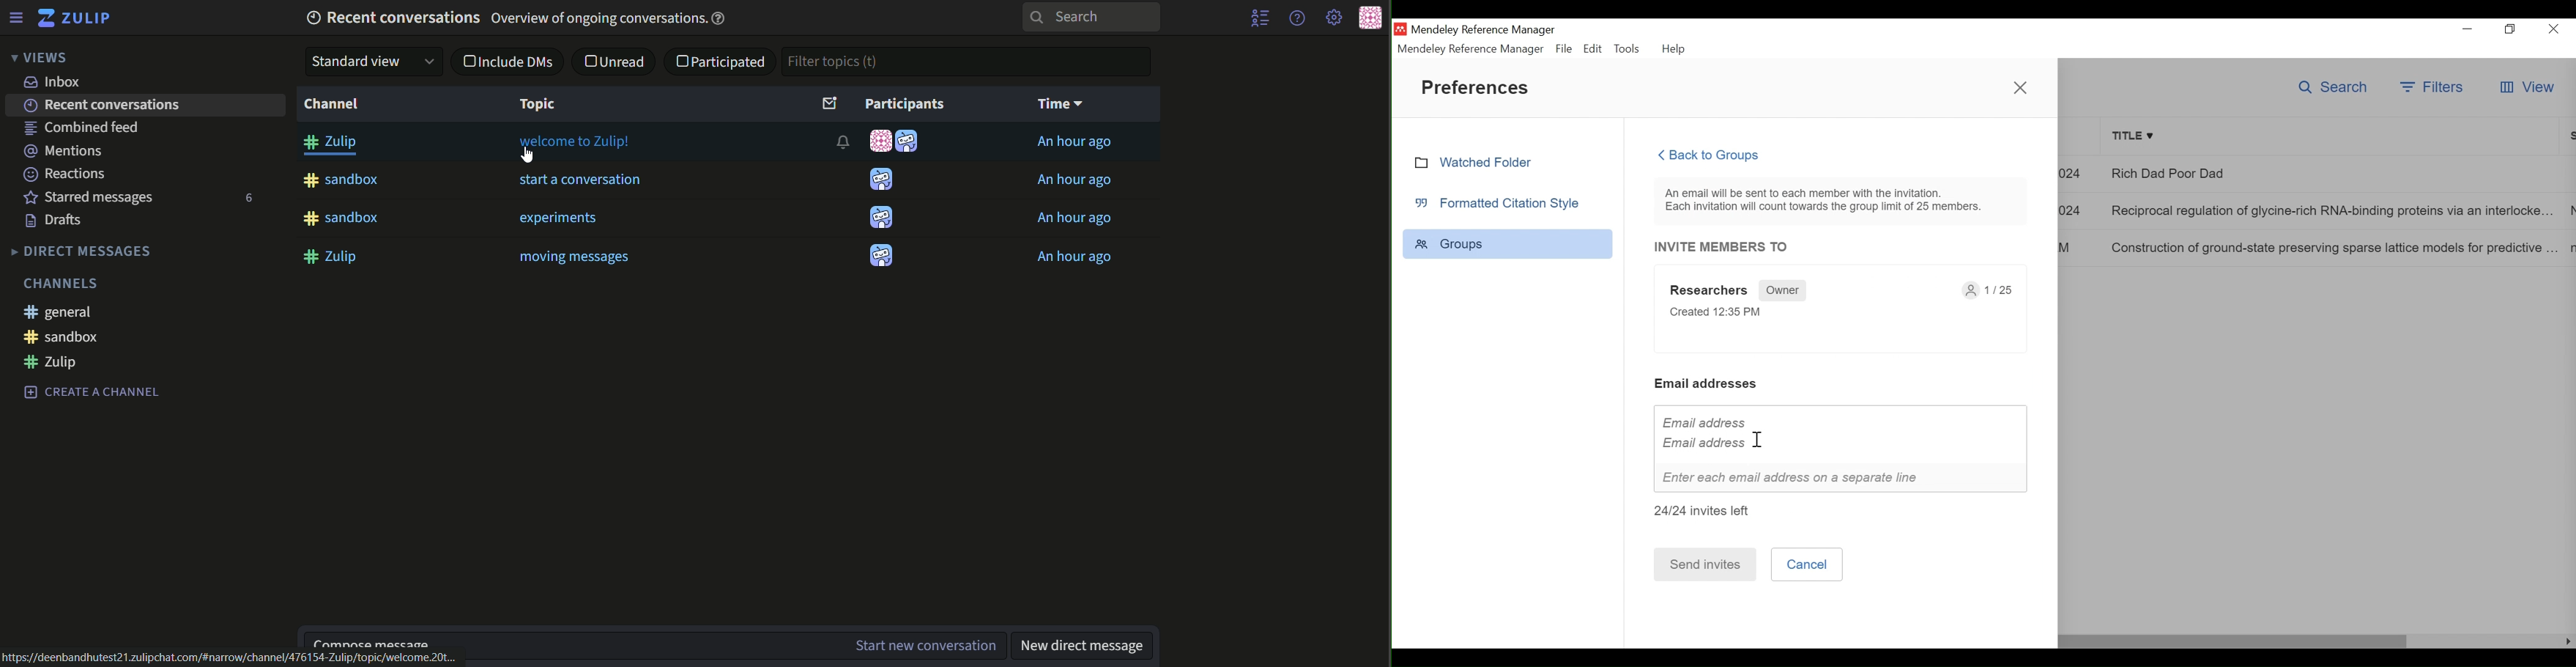  Describe the element at coordinates (1064, 104) in the screenshot. I see `Time` at that location.